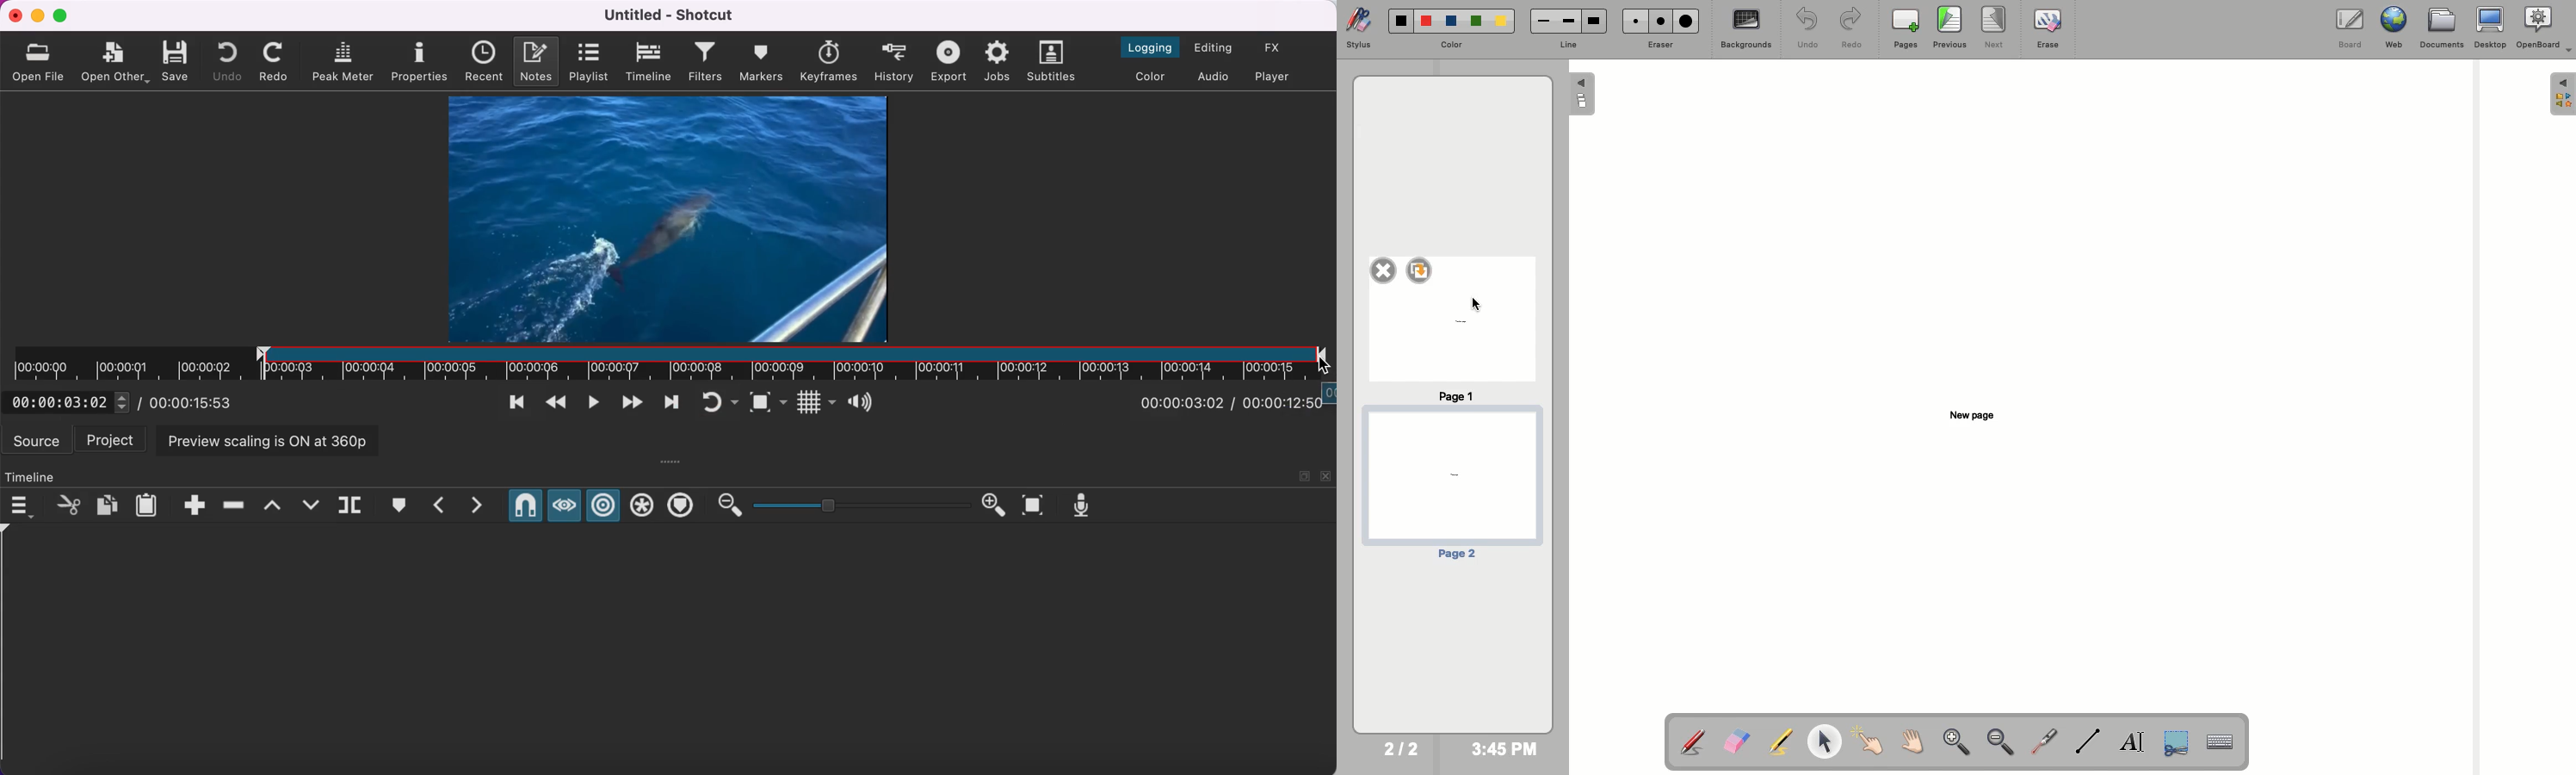 This screenshot has width=2576, height=784. What do you see at coordinates (1055, 61) in the screenshot?
I see `subtitles` at bounding box center [1055, 61].